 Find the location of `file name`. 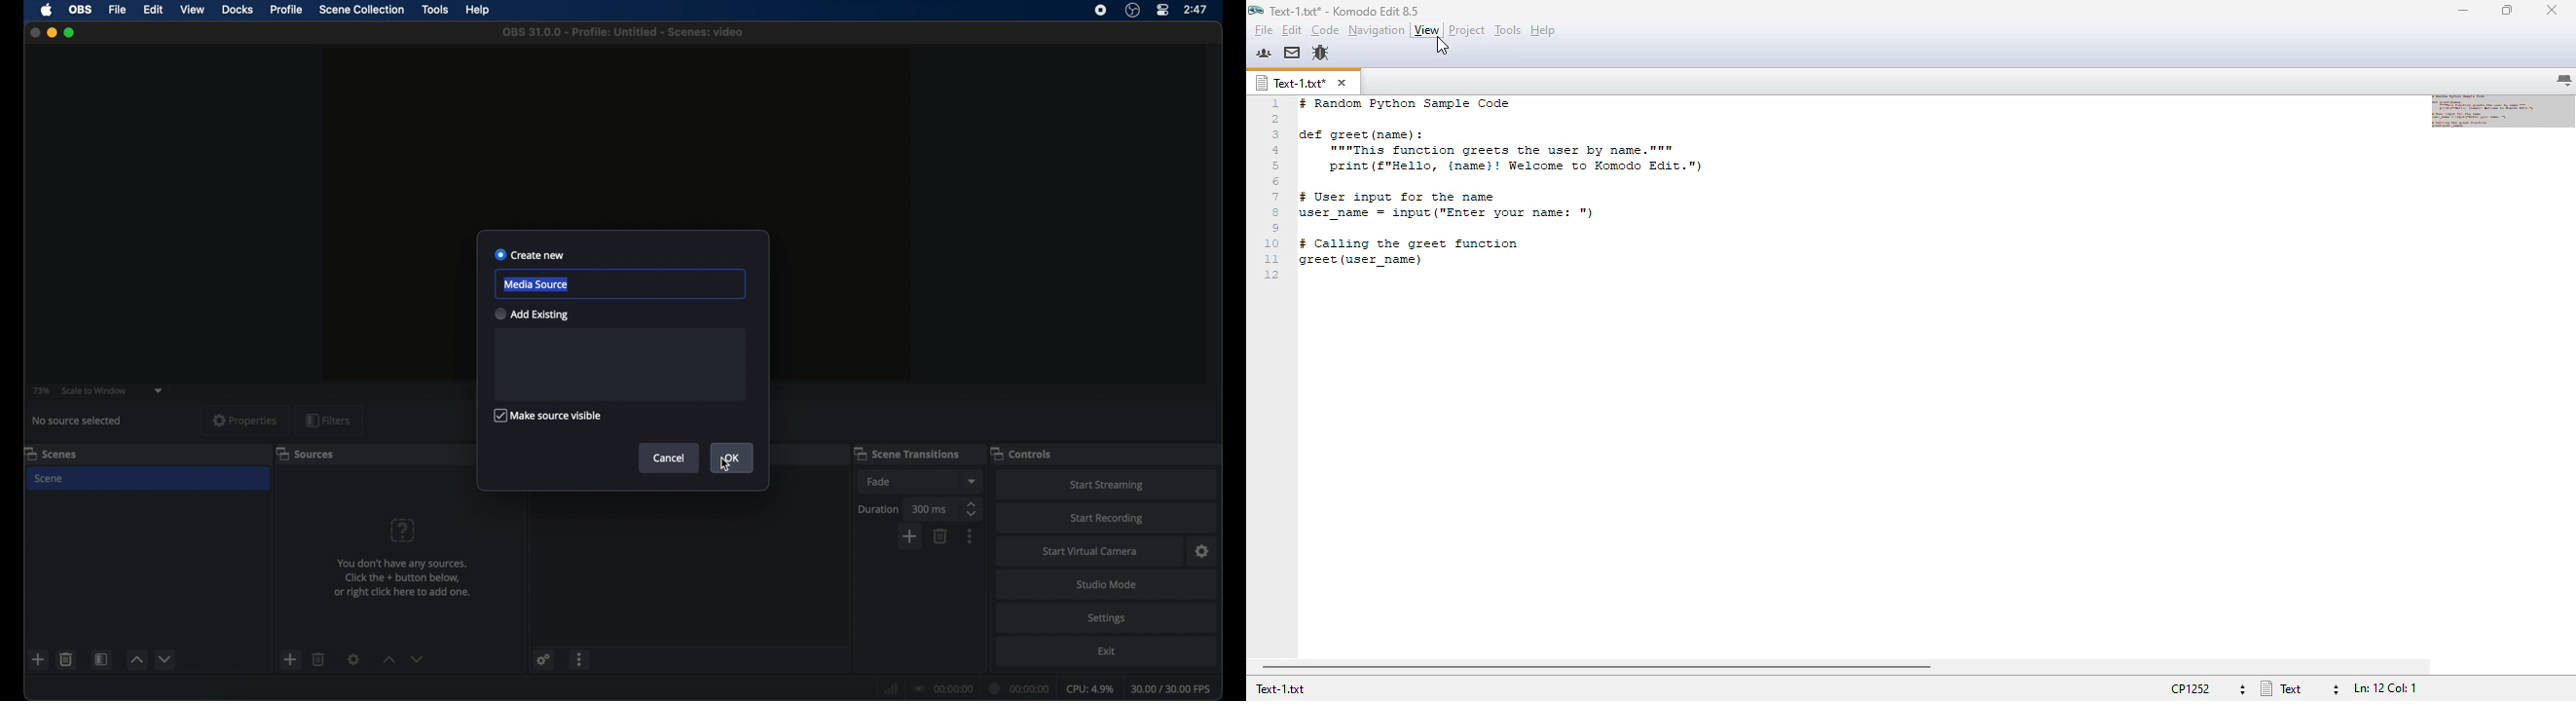

file name is located at coordinates (623, 32).